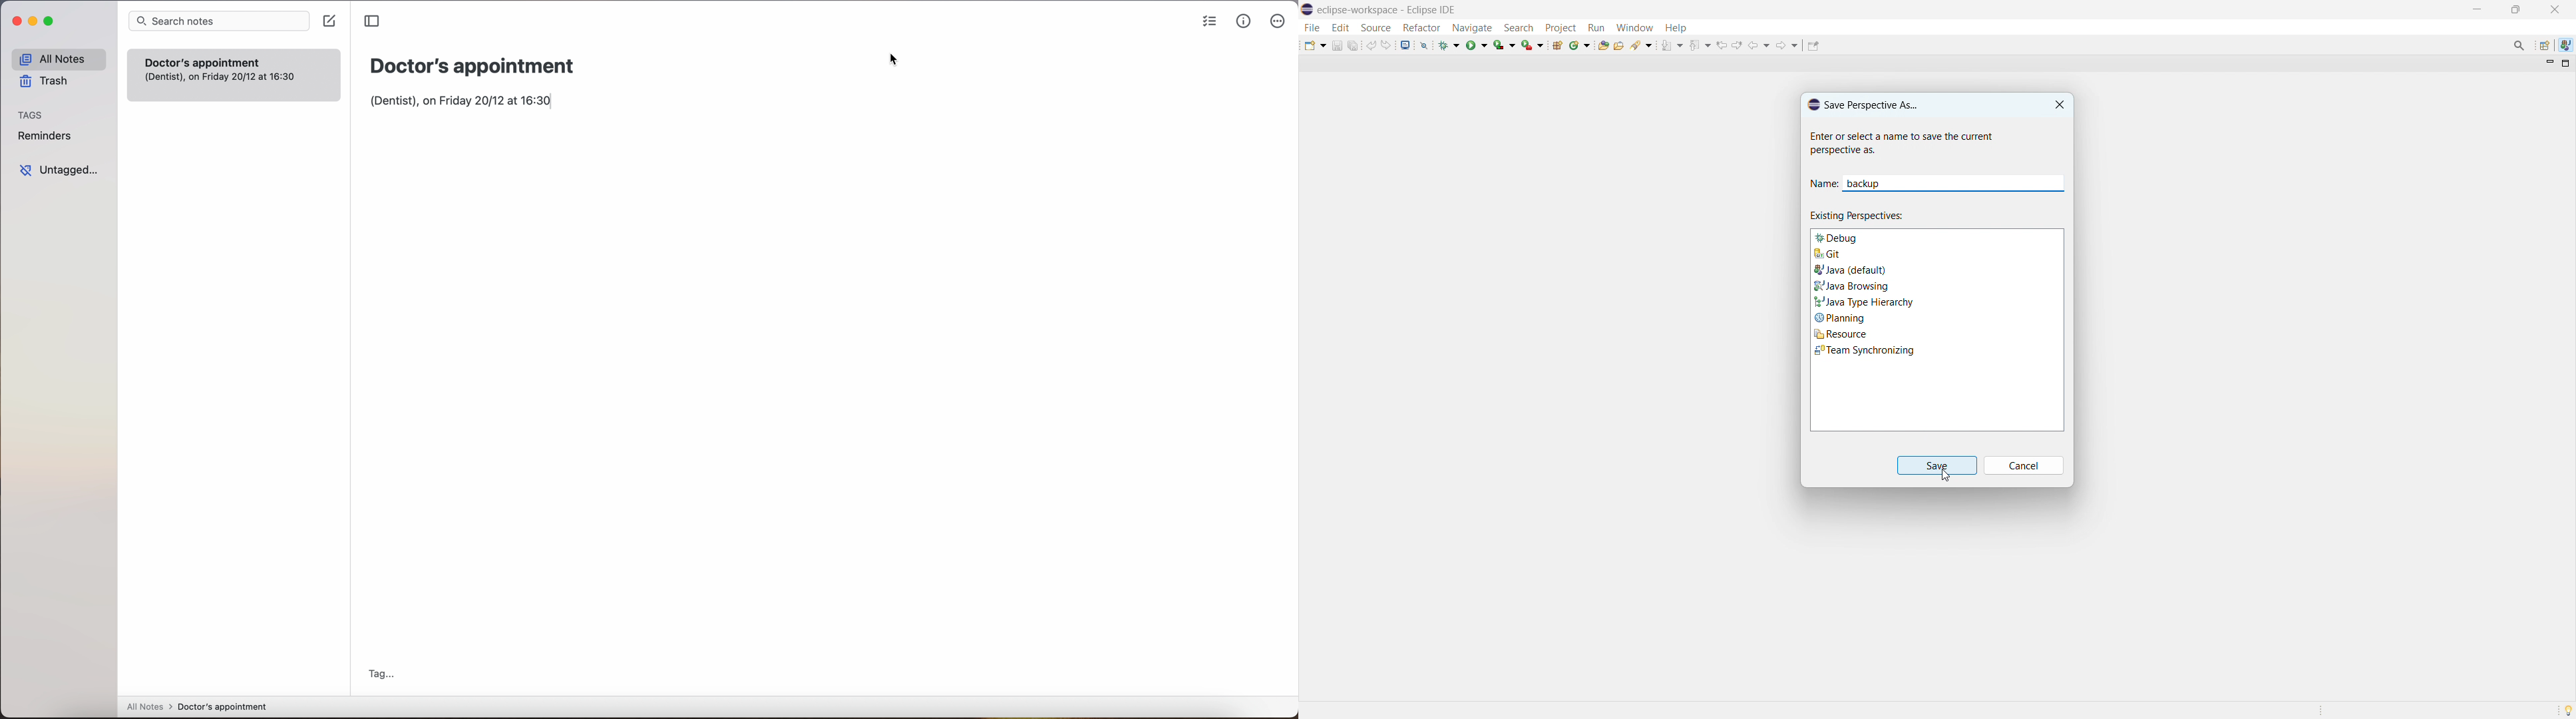 This screenshot has height=728, width=2576. I want to click on view previous location, so click(1722, 45).